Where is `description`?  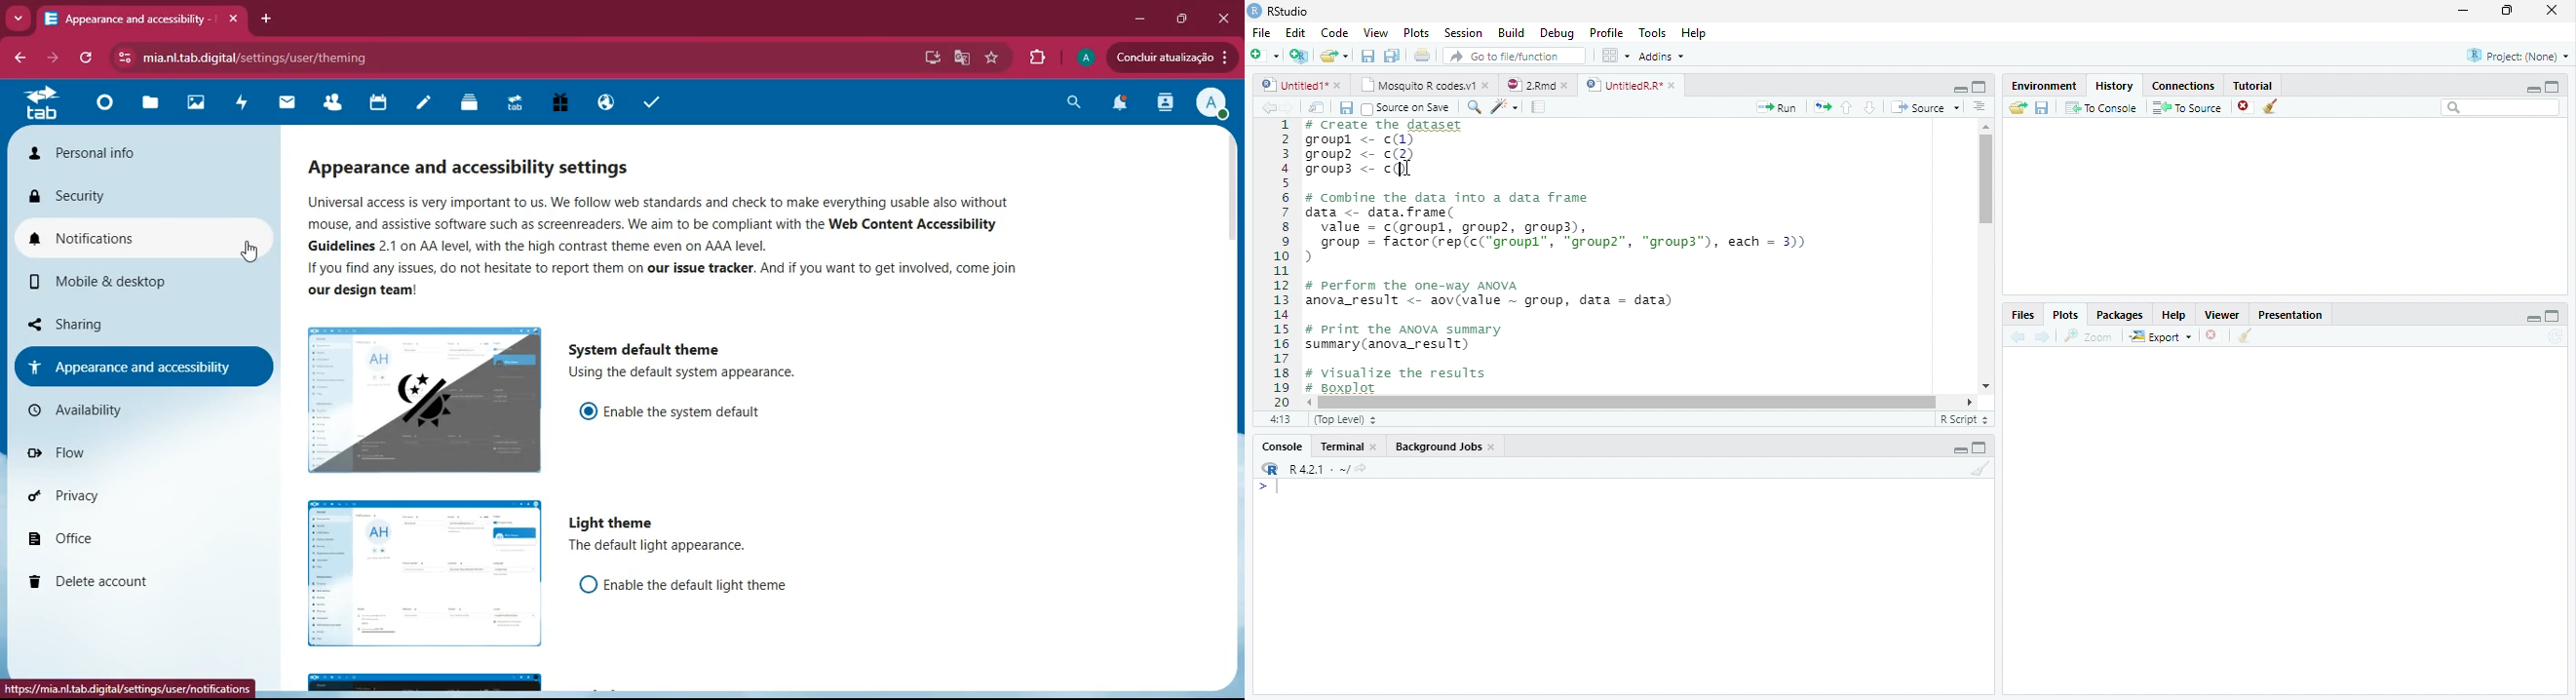
description is located at coordinates (742, 374).